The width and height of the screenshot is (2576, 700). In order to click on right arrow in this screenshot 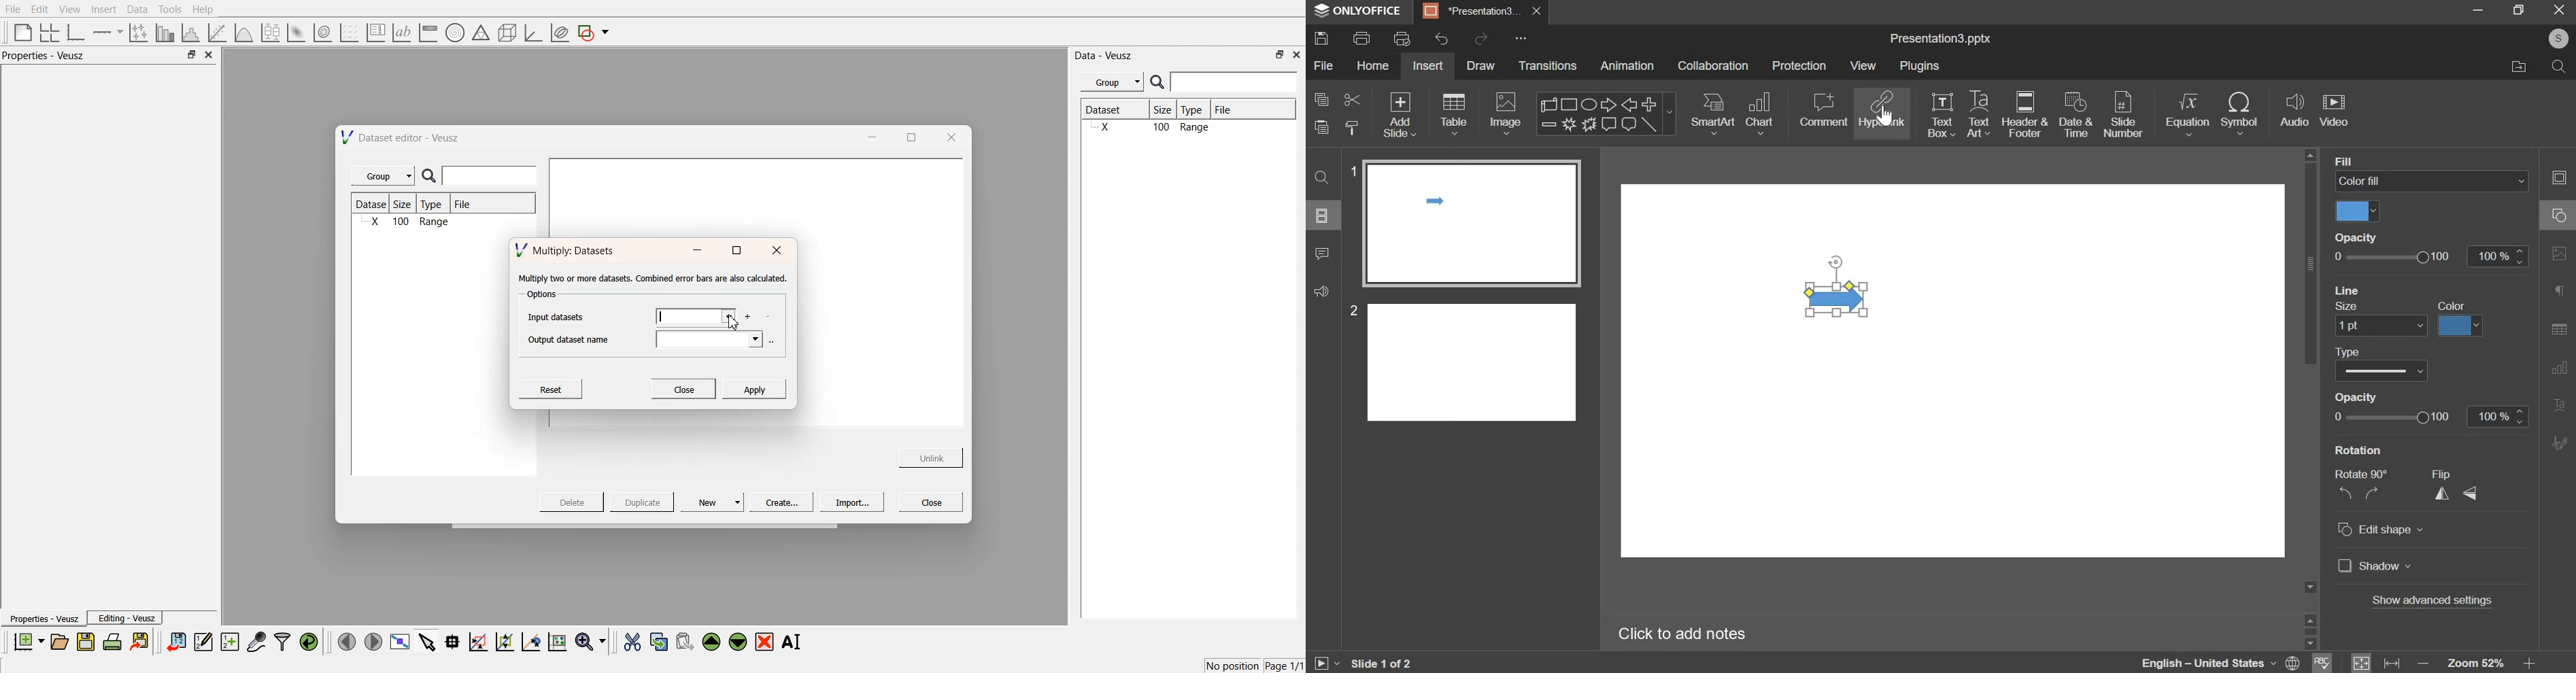, I will do `click(1606, 104)`.